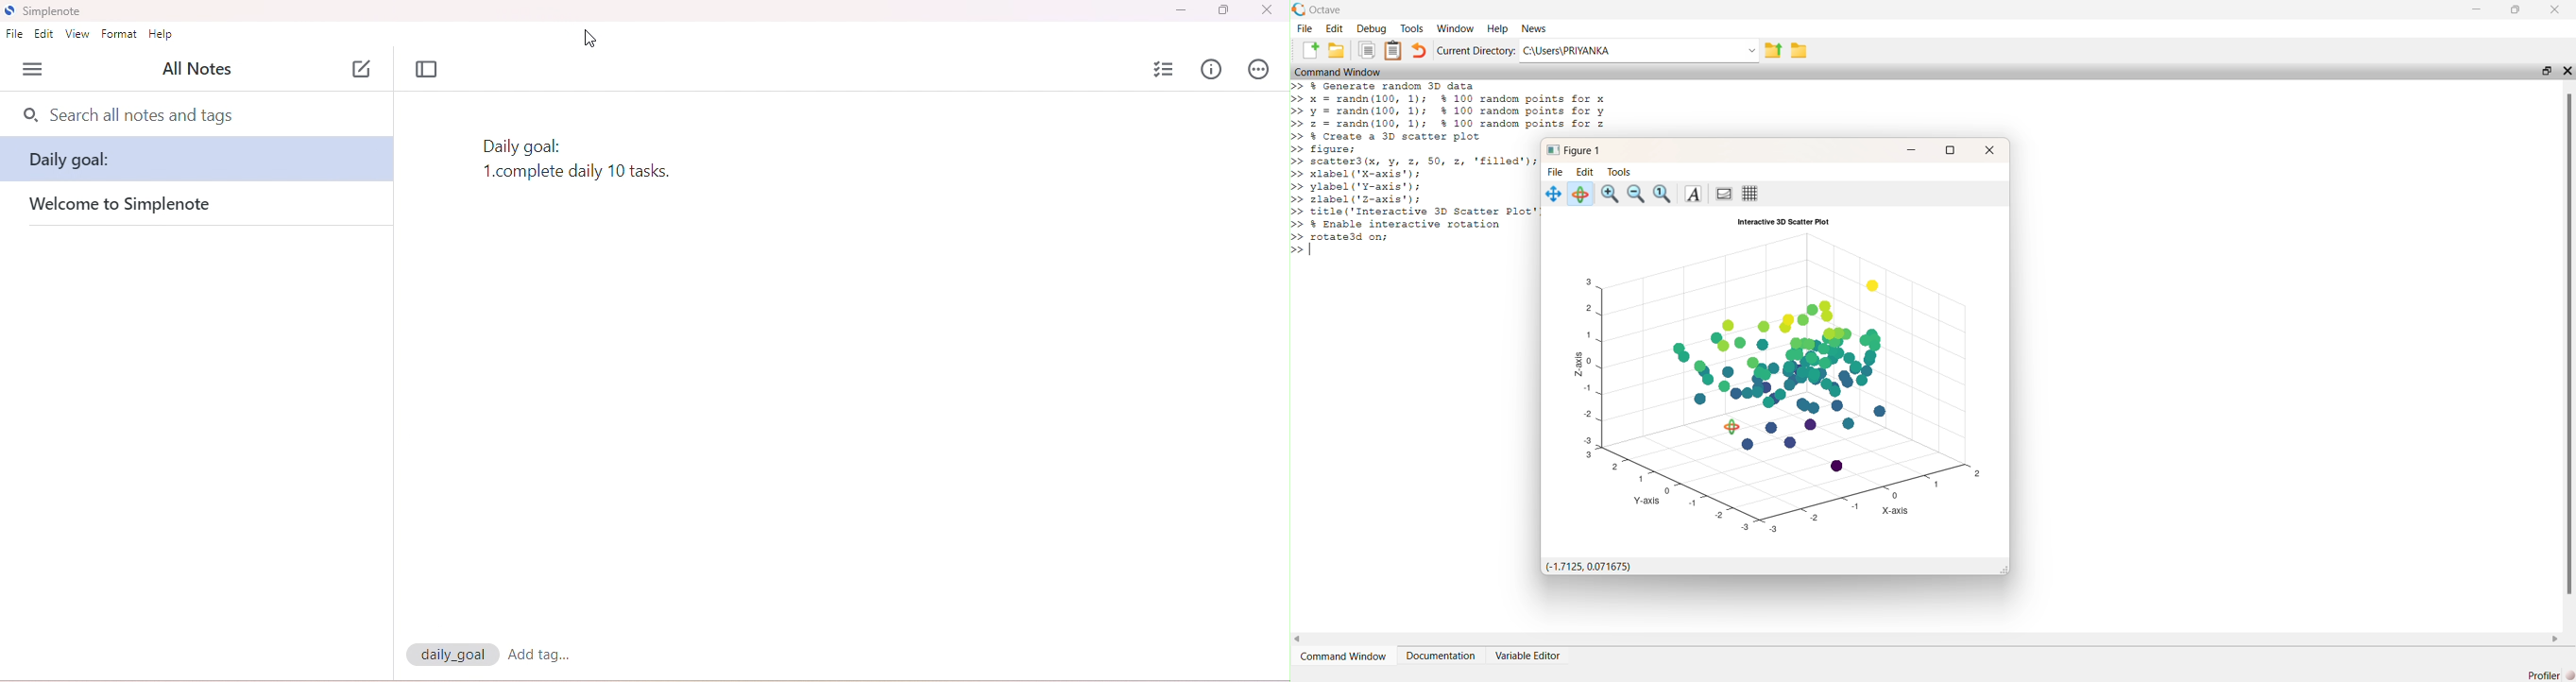 This screenshot has height=700, width=2576. Describe the element at coordinates (1367, 50) in the screenshot. I see `clipboard` at that location.